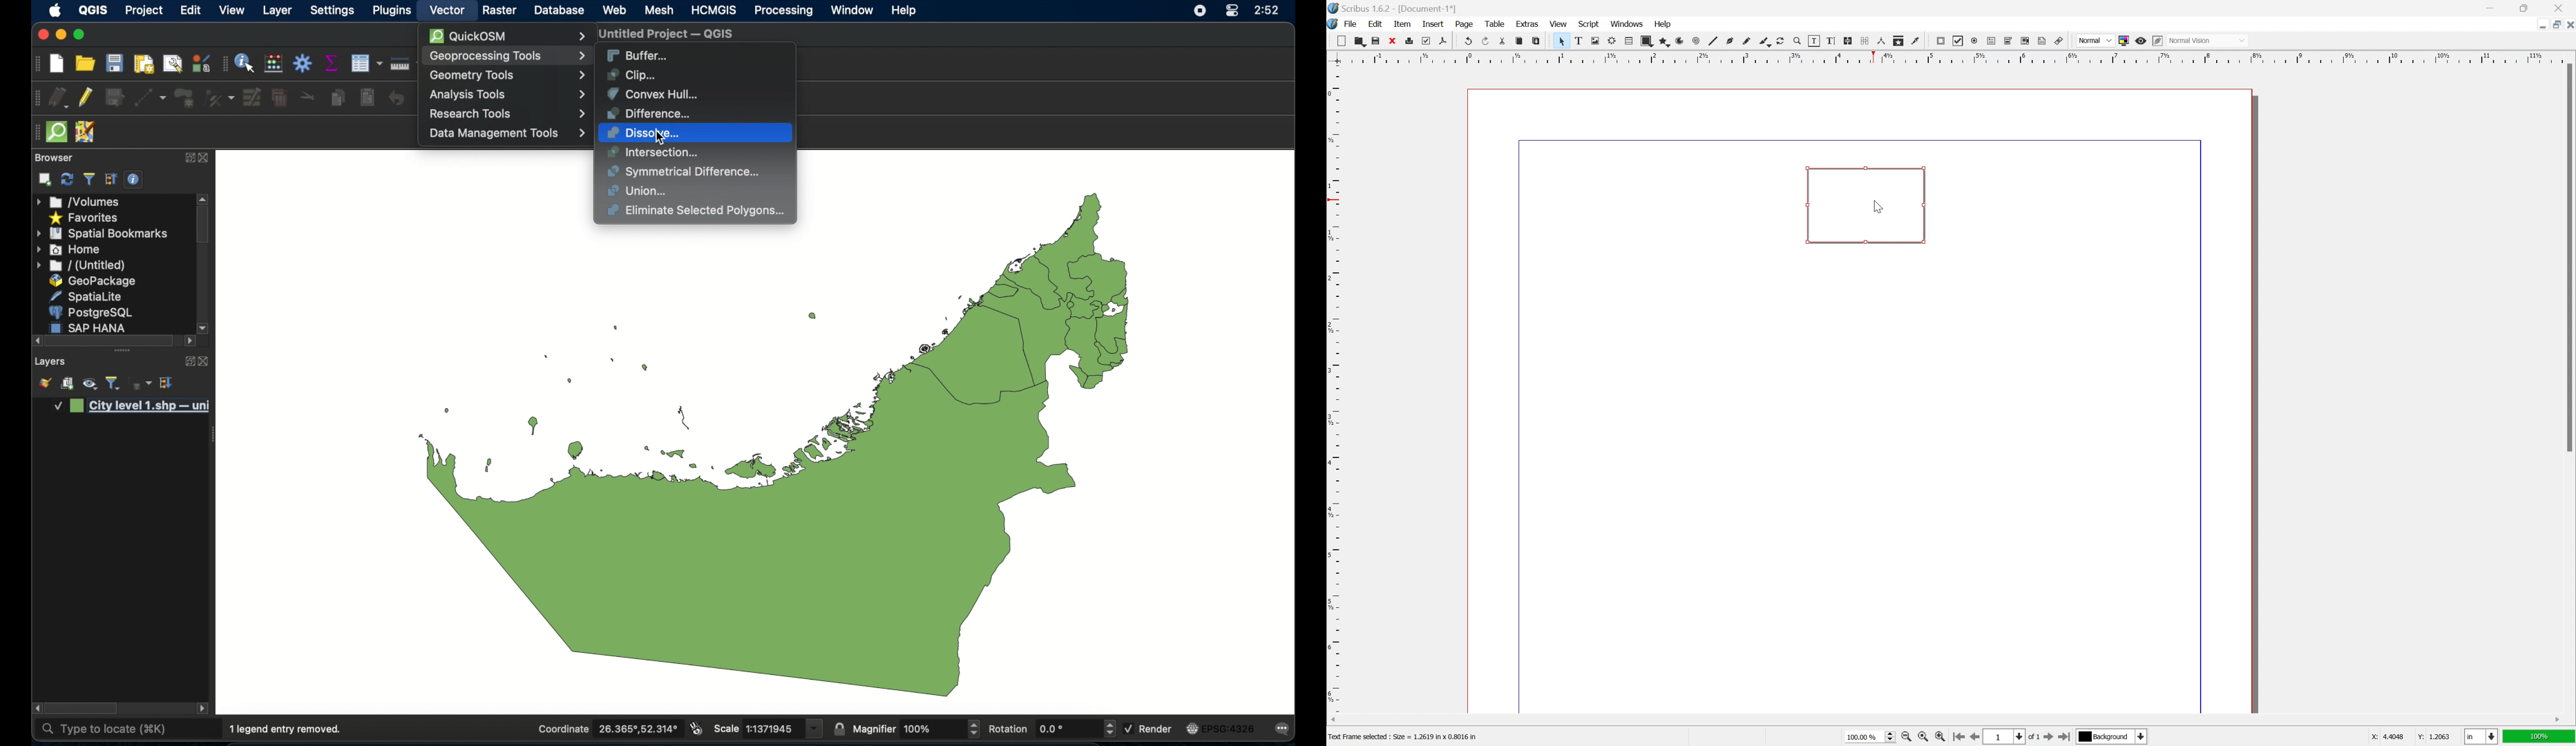 The height and width of the screenshot is (756, 2576). I want to click on restore down, so click(2528, 7).